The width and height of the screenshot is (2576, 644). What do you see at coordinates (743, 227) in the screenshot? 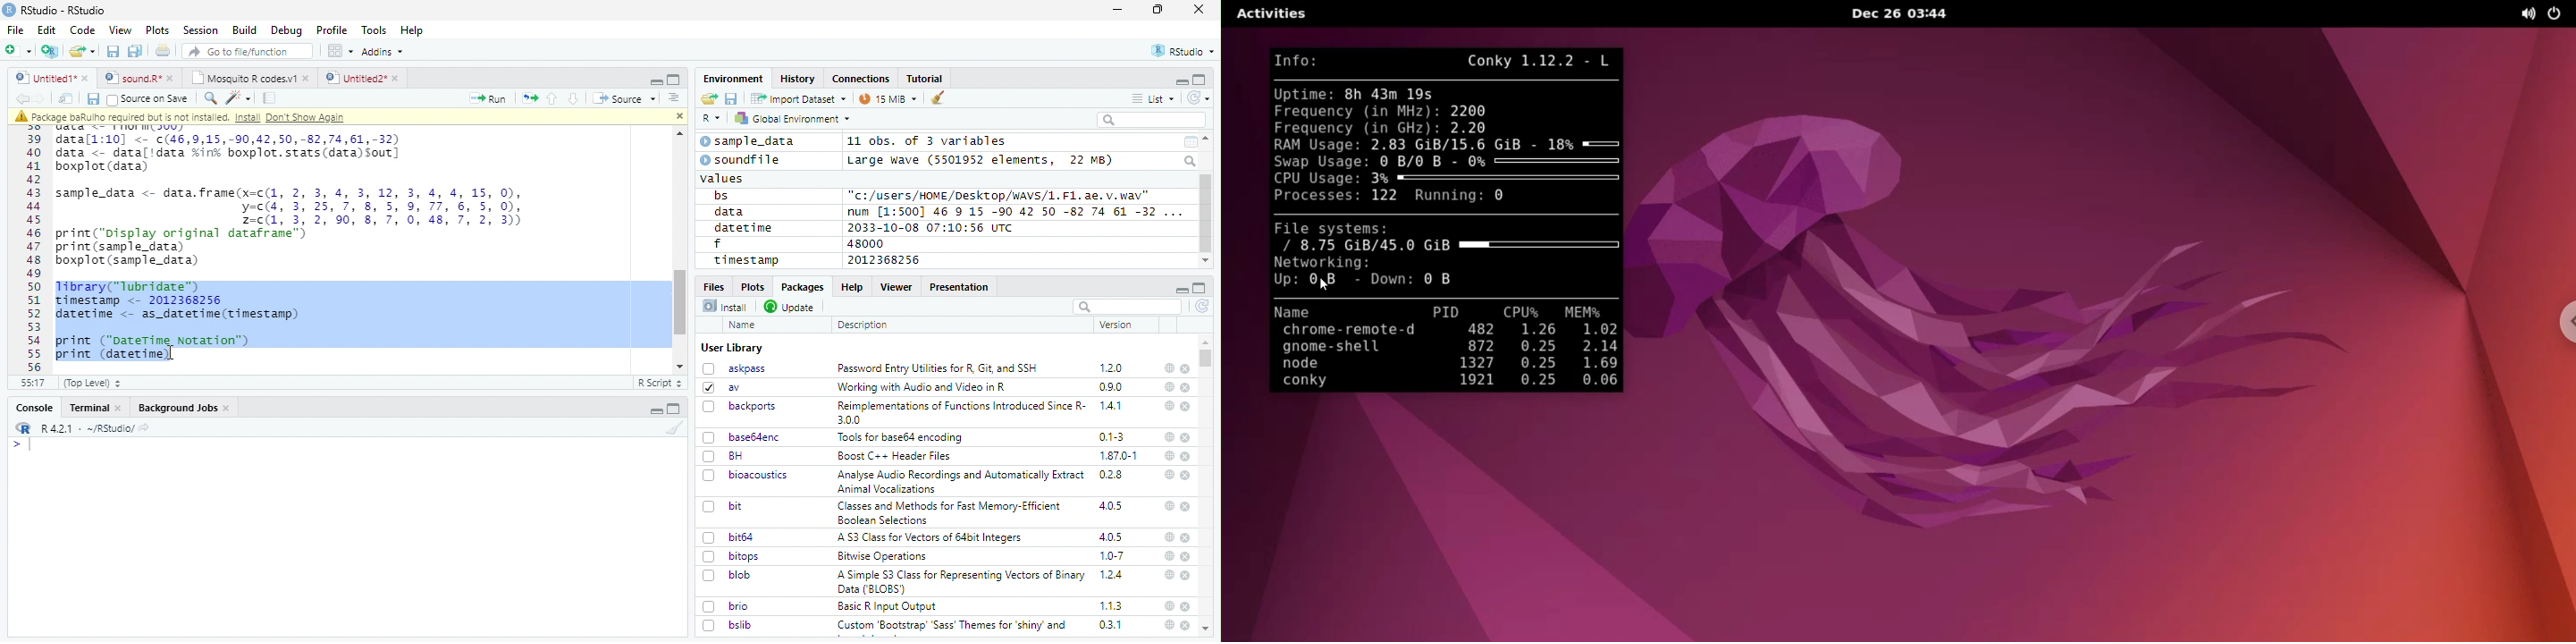
I see `datetime` at bounding box center [743, 227].